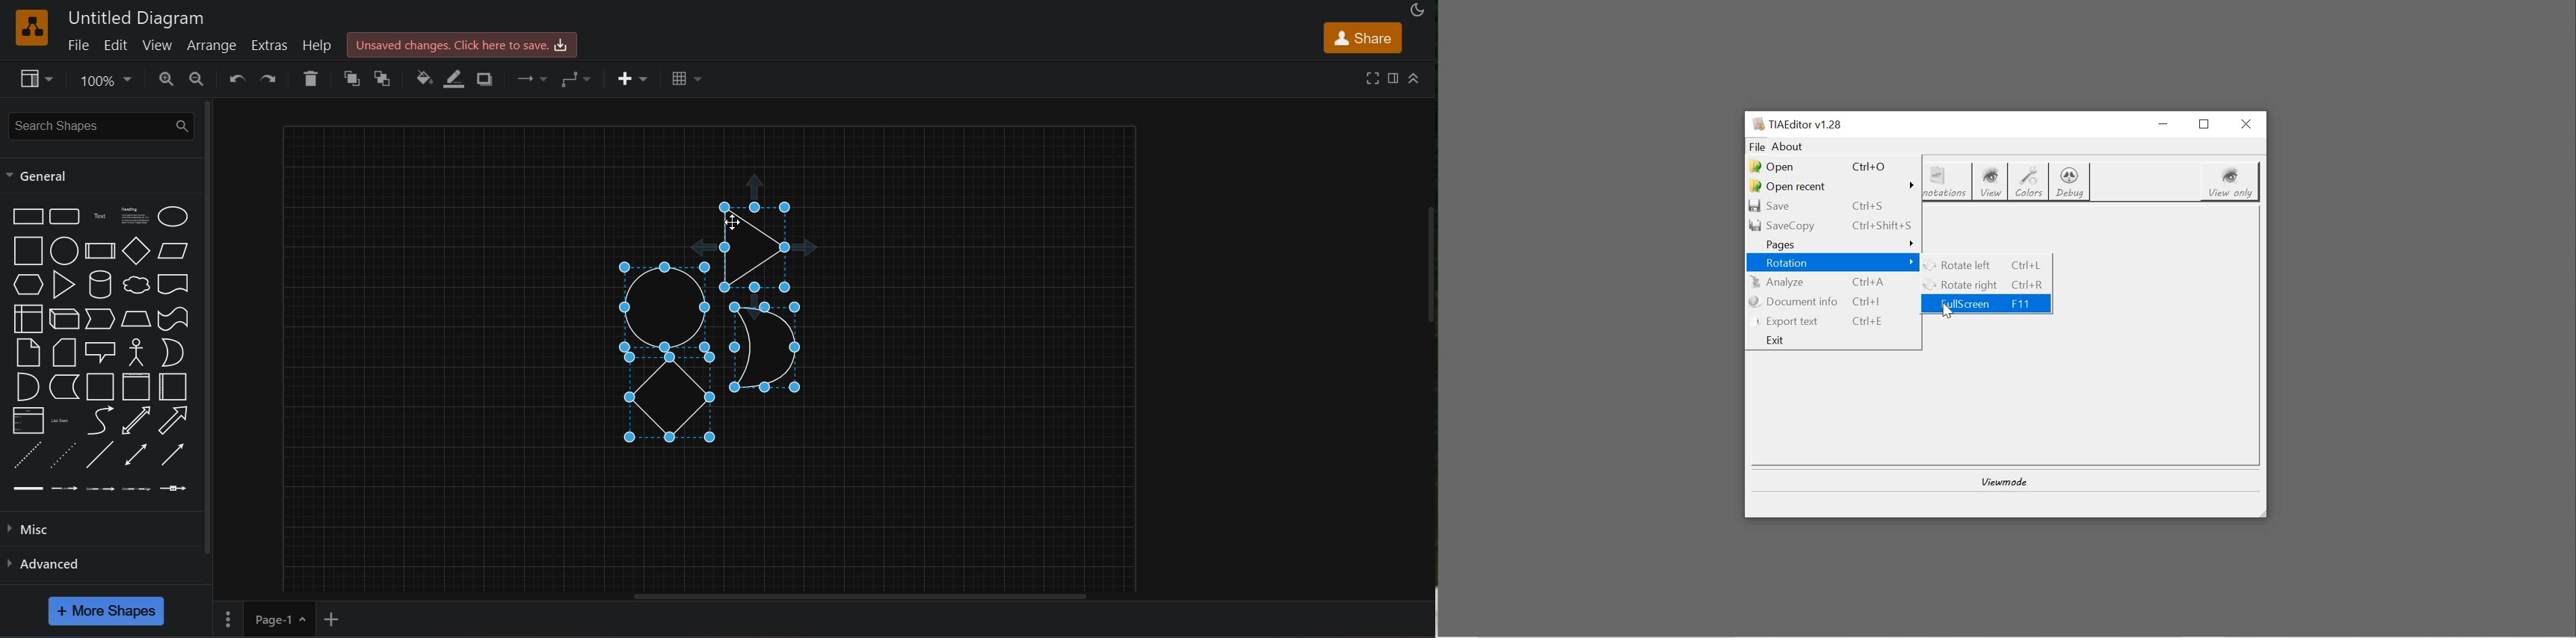 The image size is (2576, 644). Describe the element at coordinates (25, 216) in the screenshot. I see `rectangle` at that location.